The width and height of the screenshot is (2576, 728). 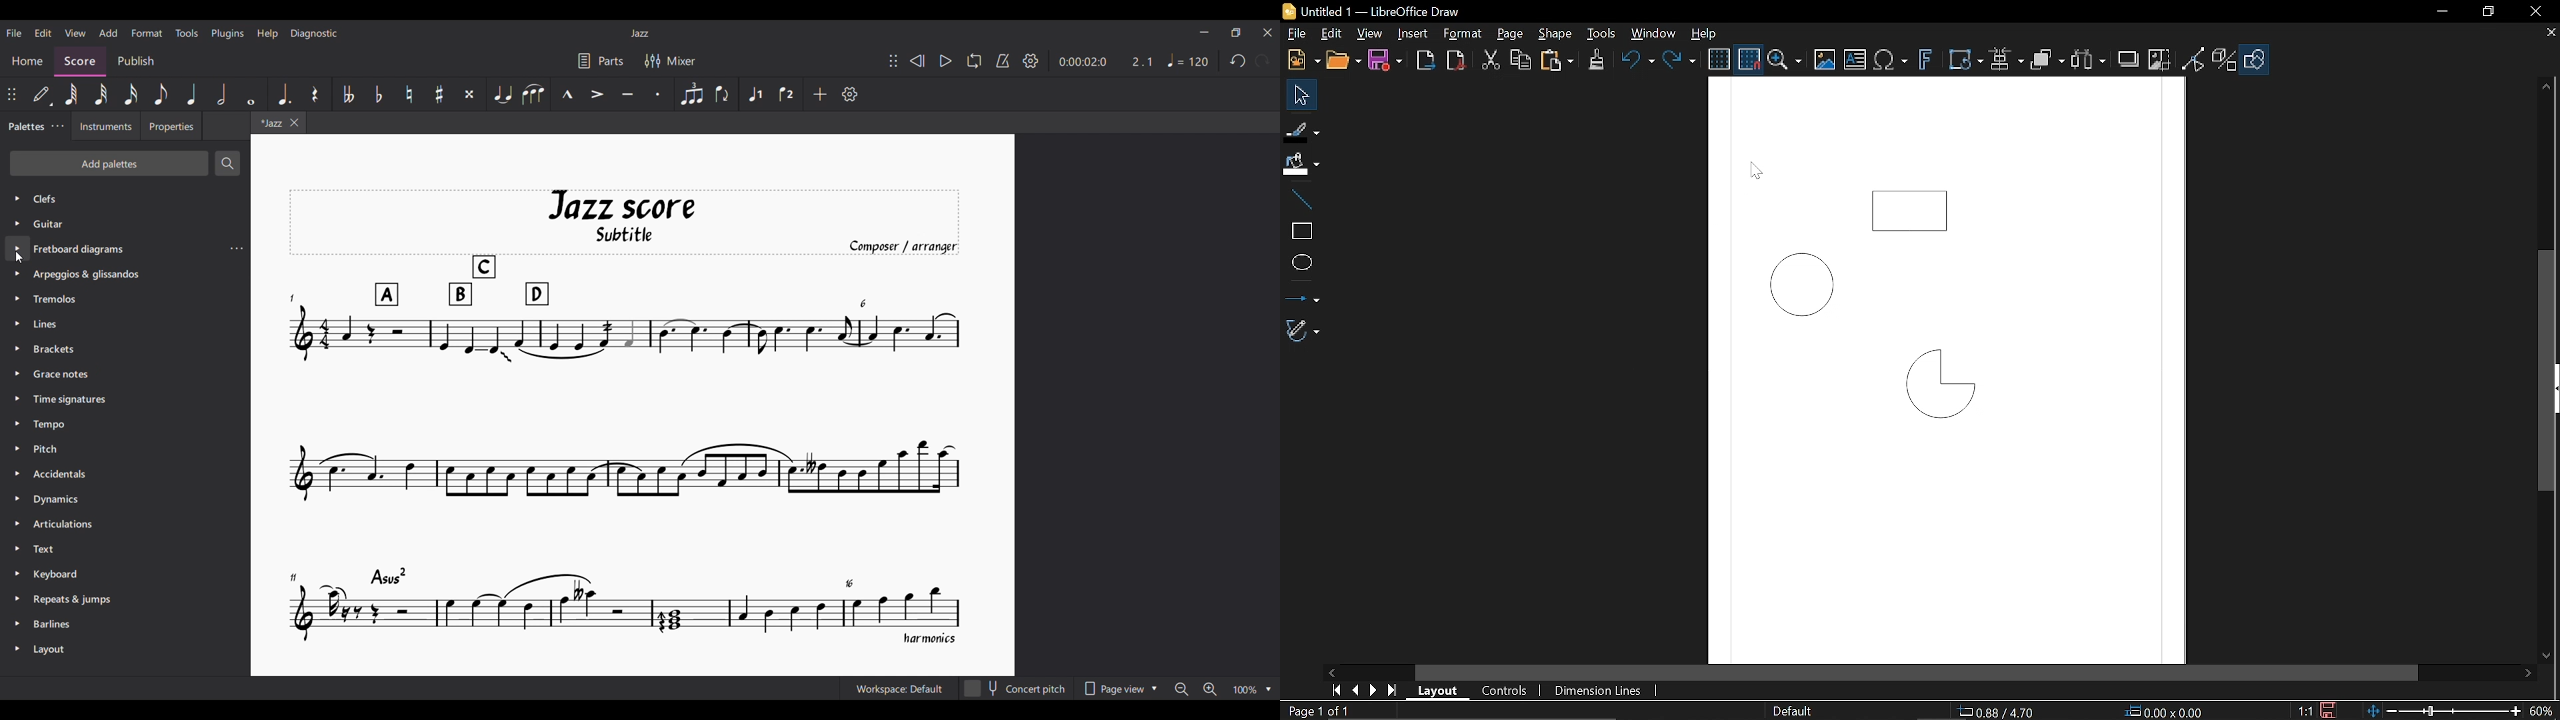 I want to click on Default, so click(x=41, y=94).